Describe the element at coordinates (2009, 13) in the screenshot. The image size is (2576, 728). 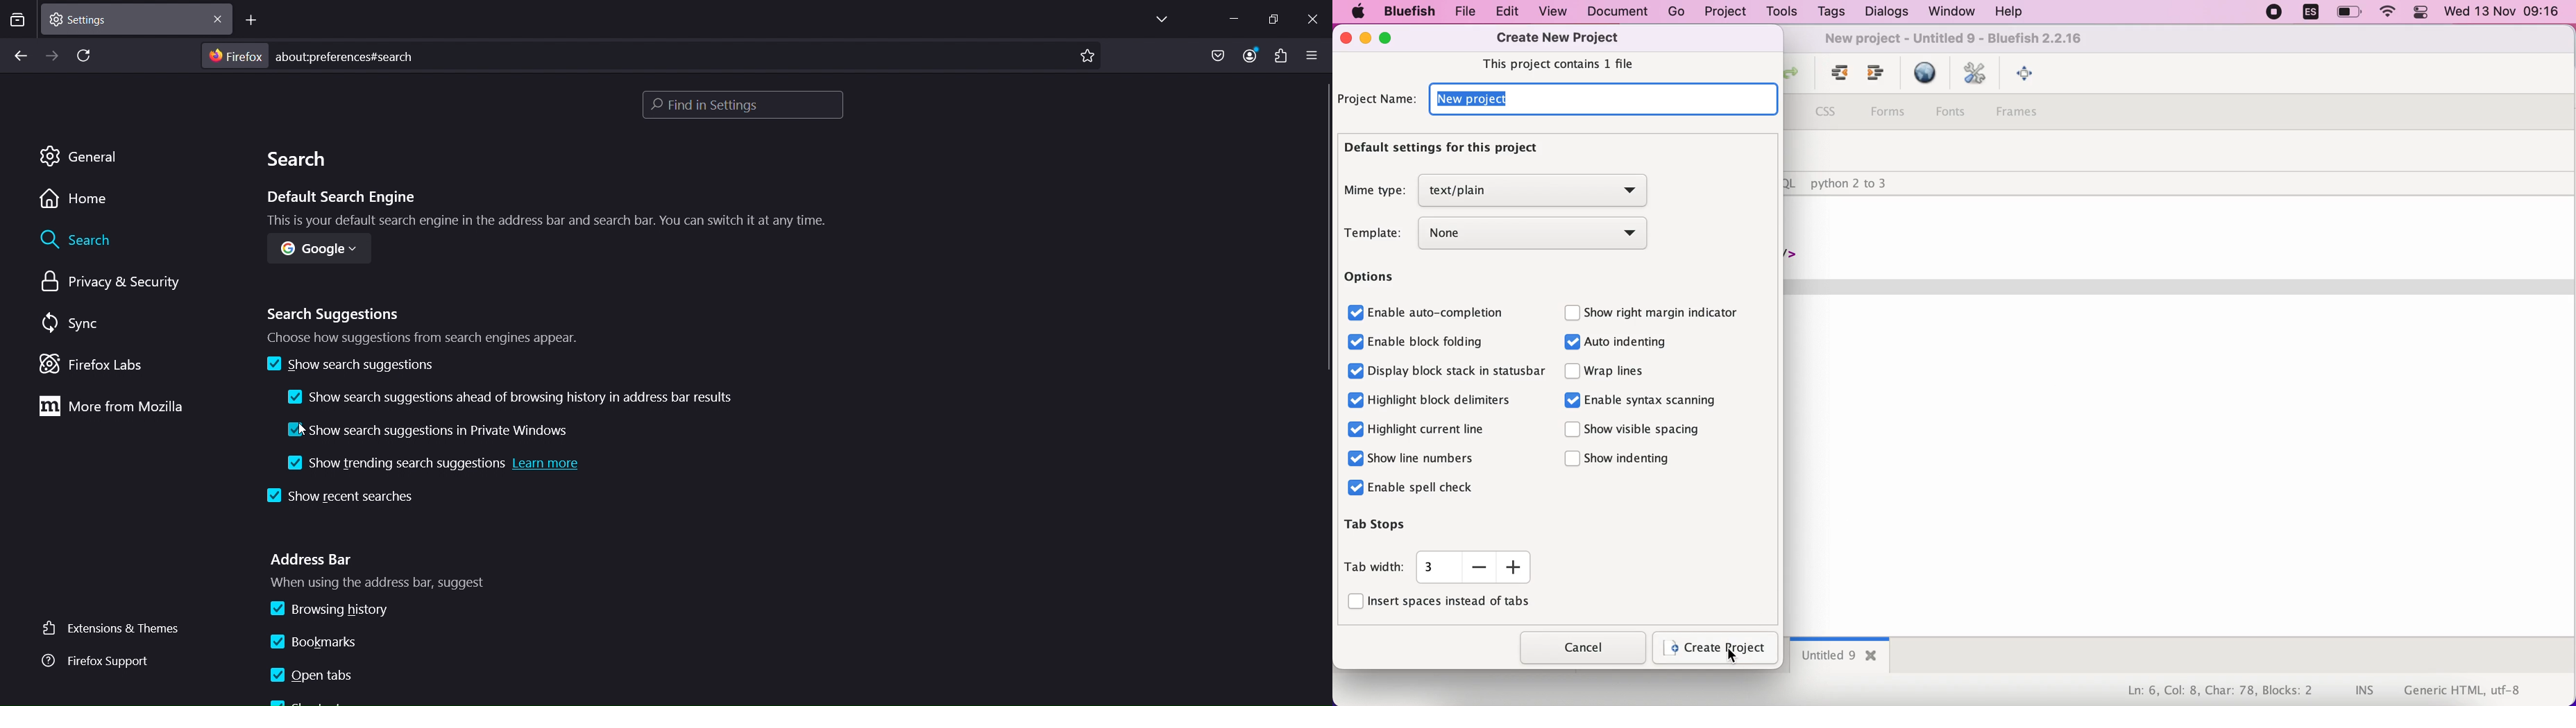
I see `help` at that location.